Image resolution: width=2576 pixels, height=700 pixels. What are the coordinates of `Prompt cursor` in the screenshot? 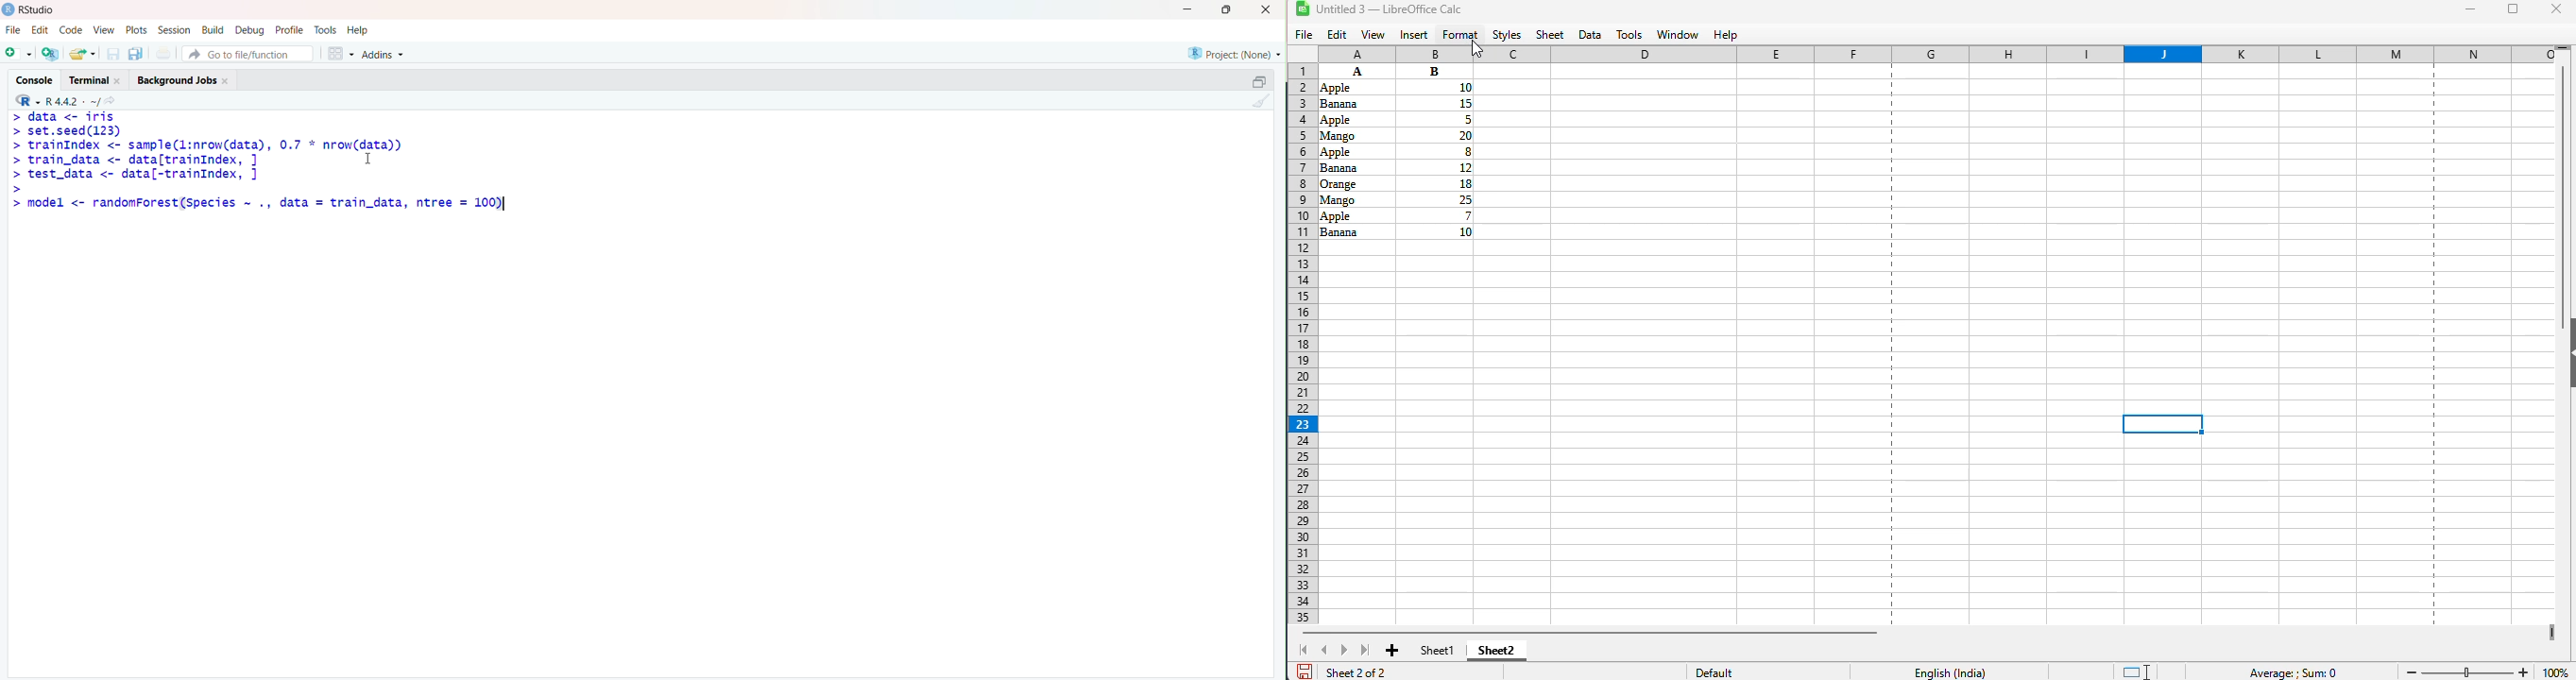 It's located at (15, 117).